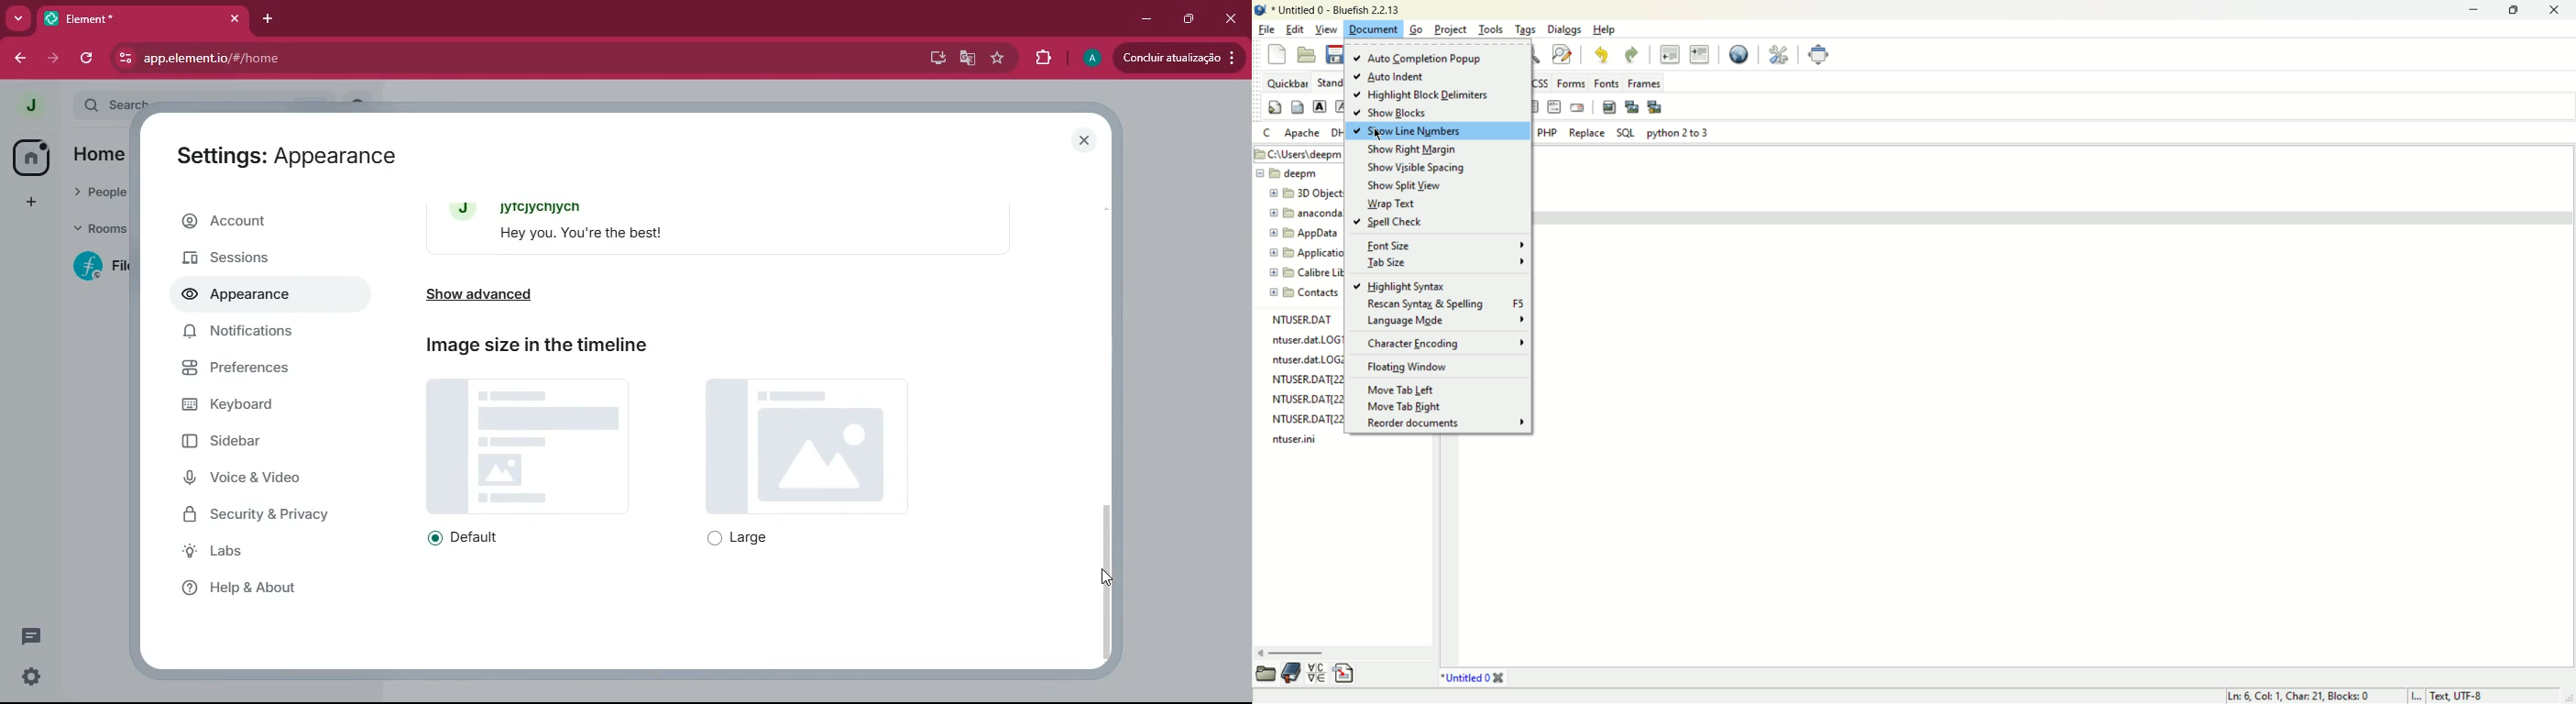 This screenshot has width=2576, height=728. Describe the element at coordinates (1373, 28) in the screenshot. I see `document` at that location.